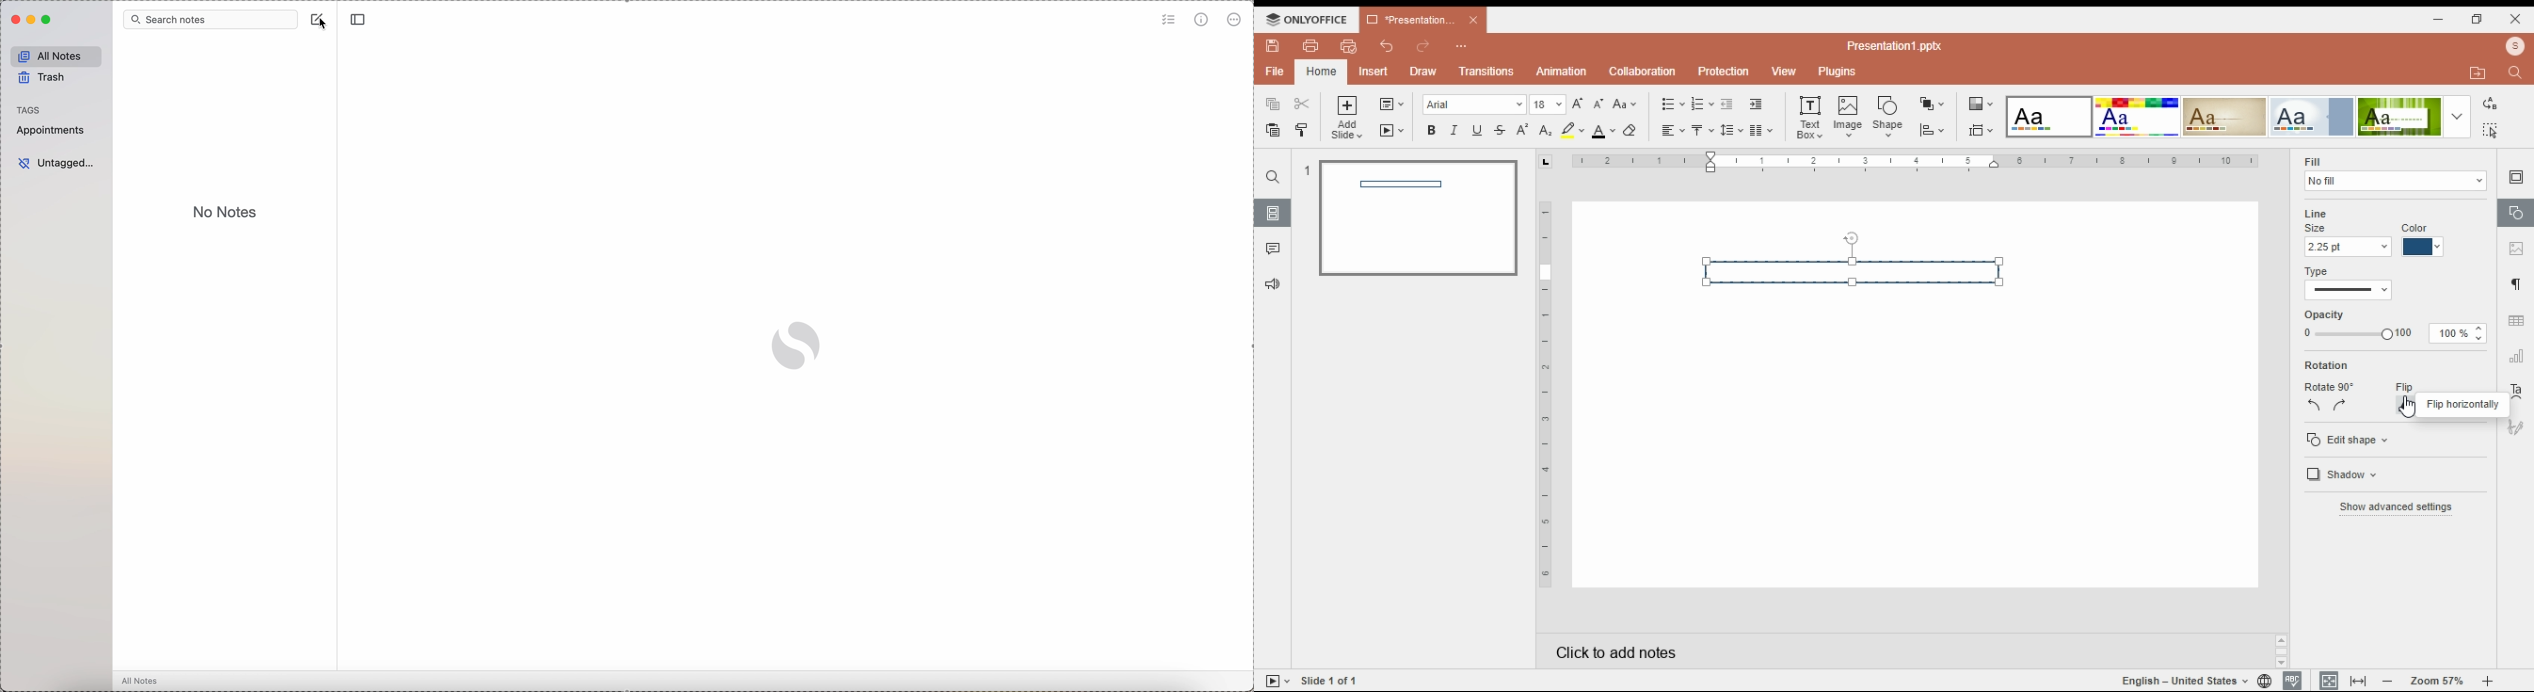 This screenshot has height=700, width=2548. I want to click on spell check, so click(2293, 681).